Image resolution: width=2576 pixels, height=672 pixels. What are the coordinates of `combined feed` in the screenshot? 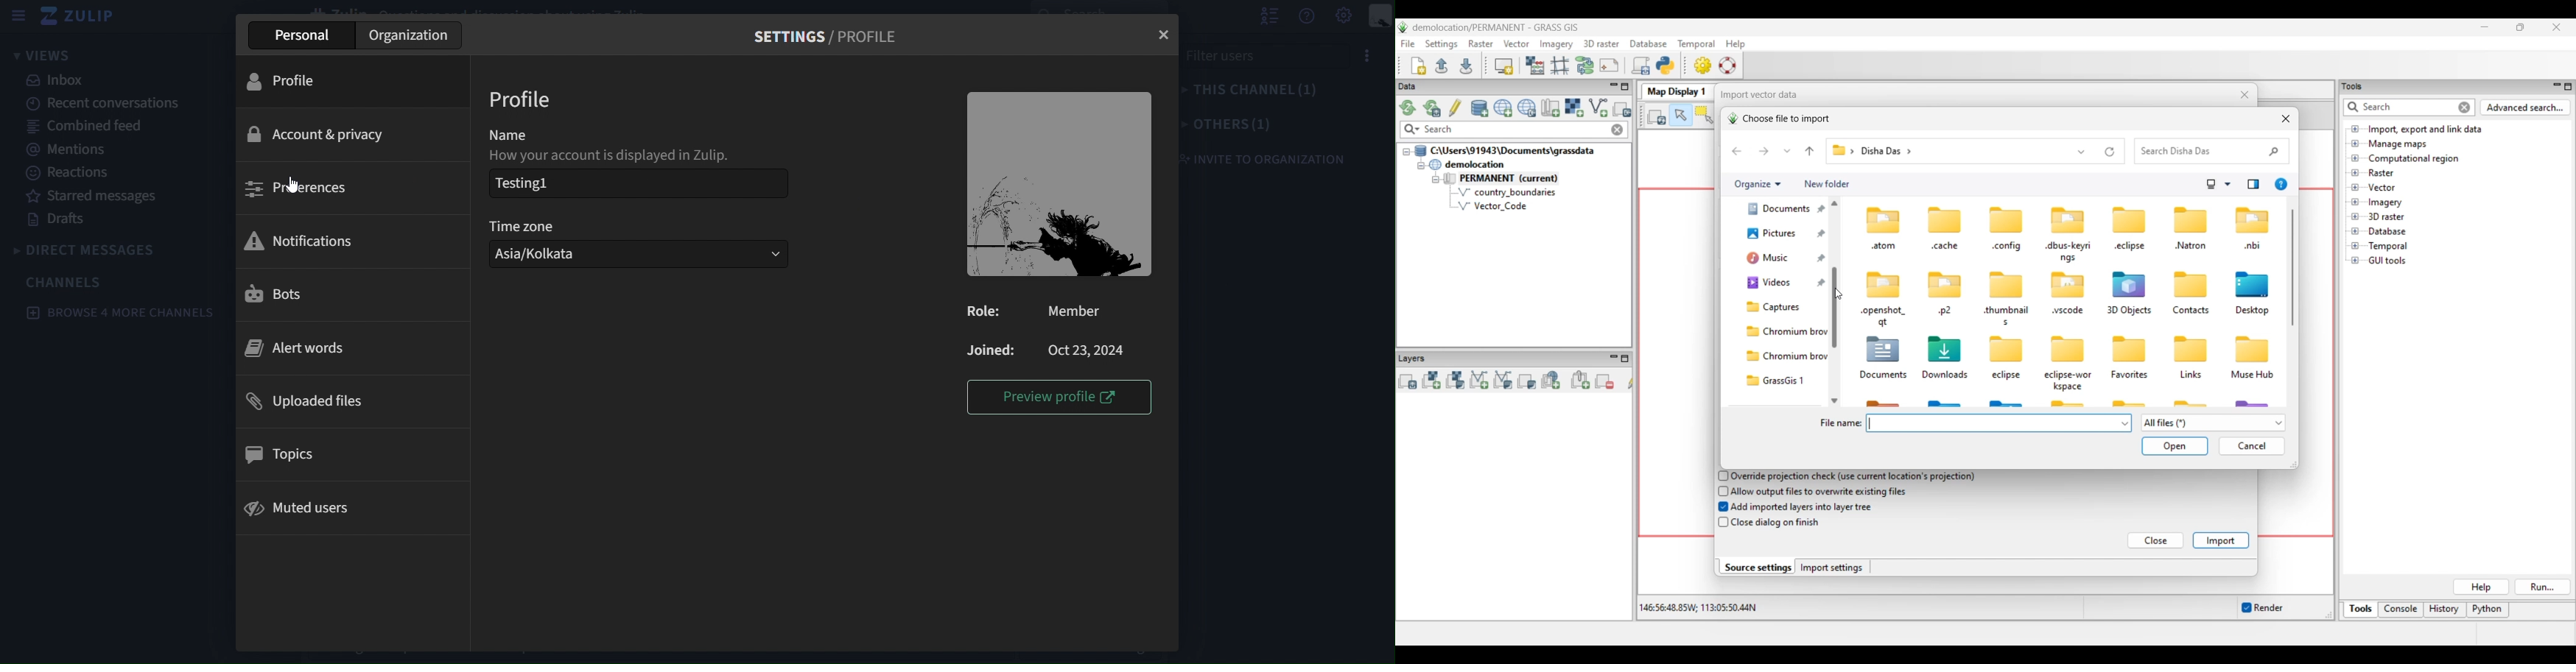 It's located at (85, 128).